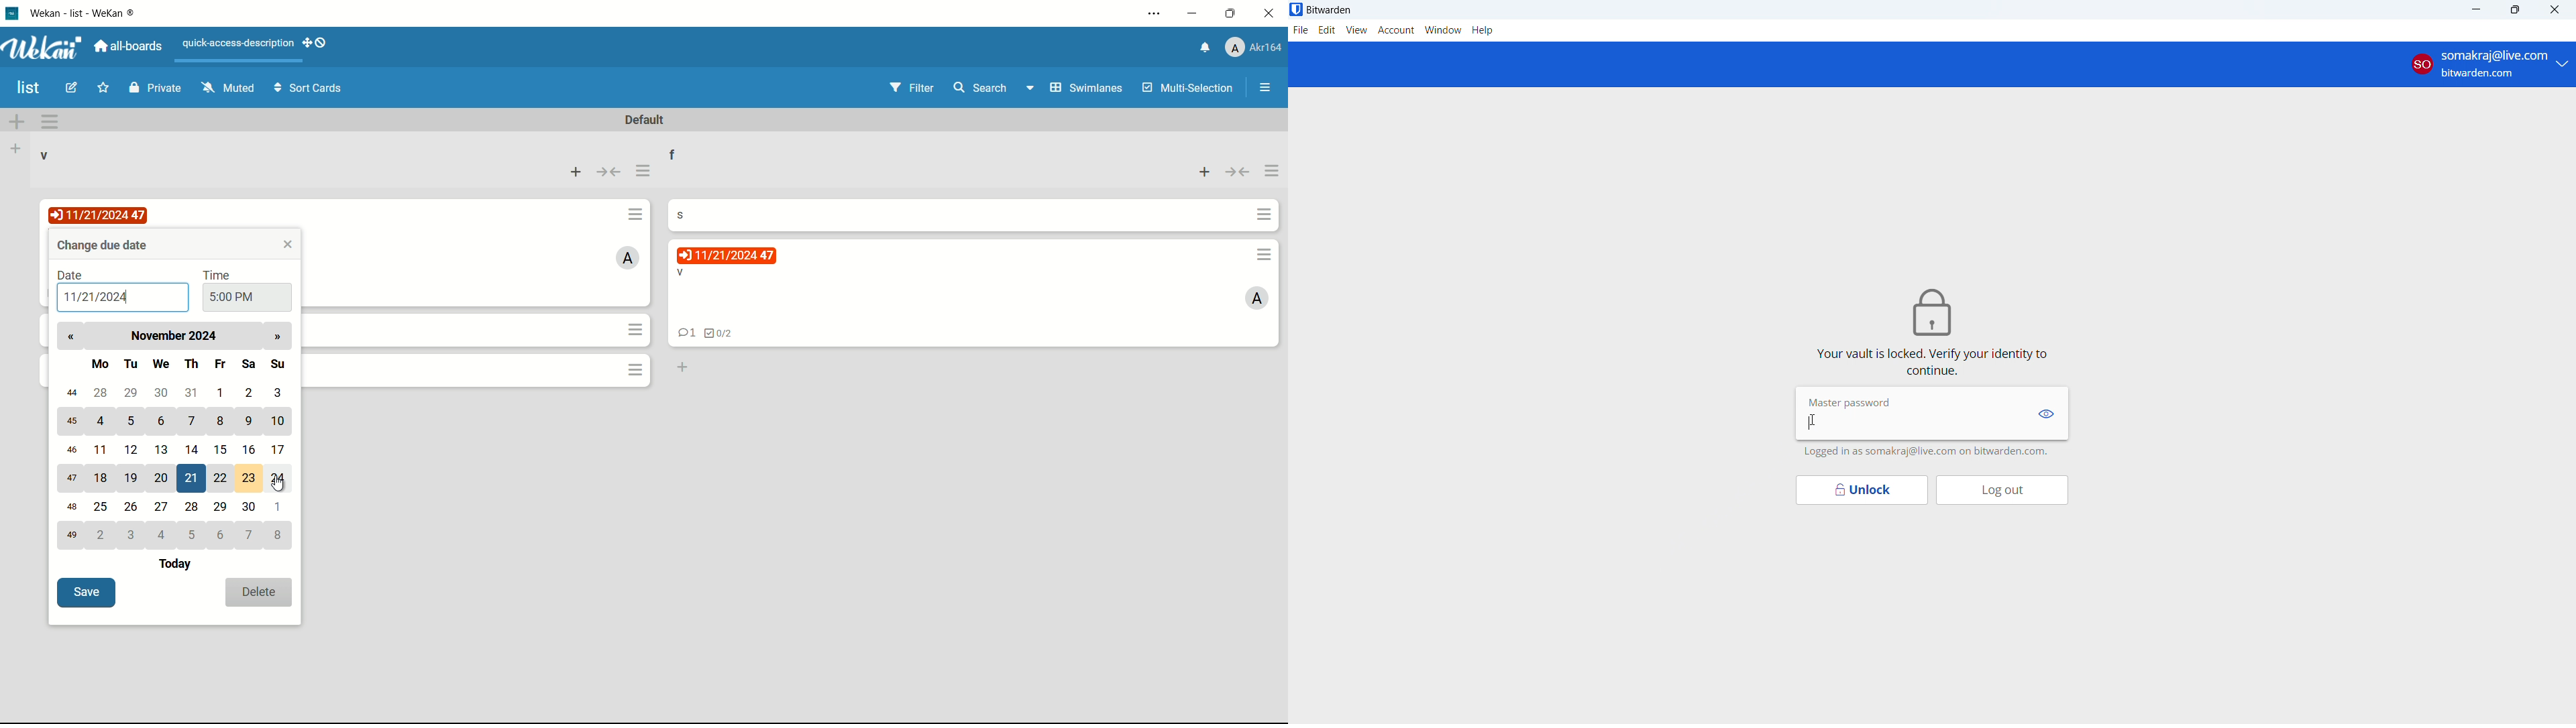  I want to click on 21, so click(193, 479).